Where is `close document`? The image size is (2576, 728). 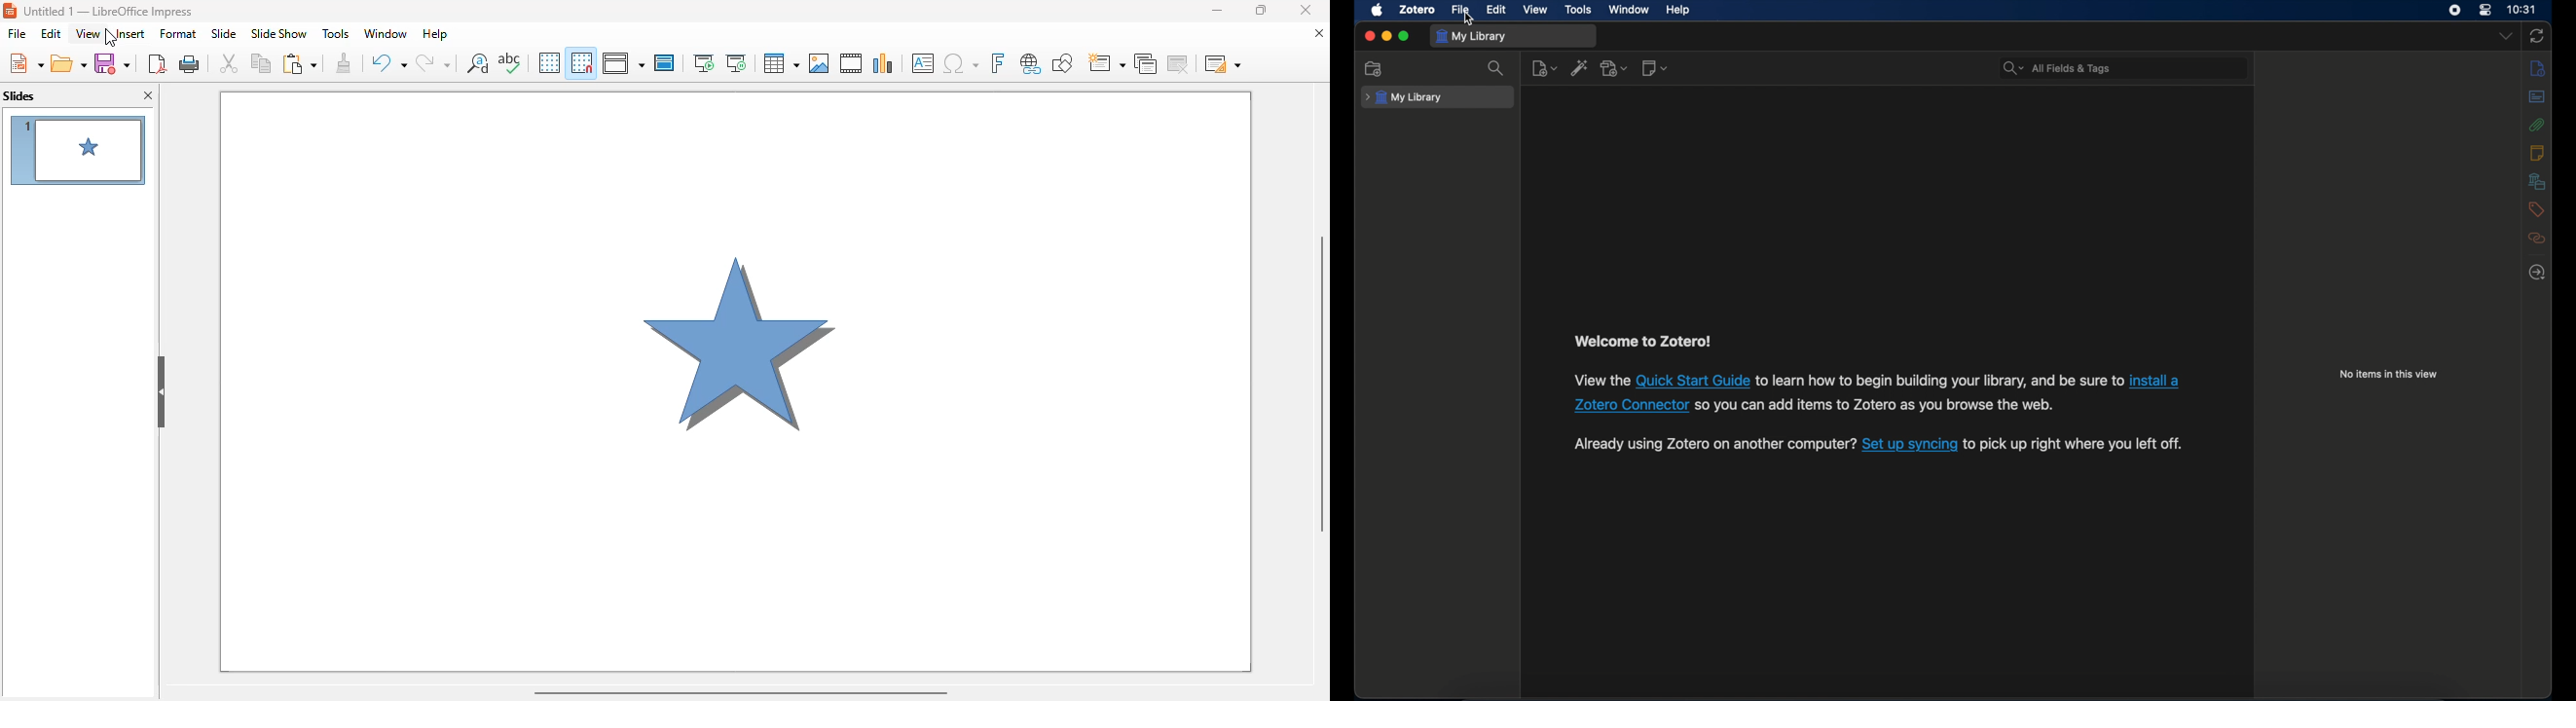 close document is located at coordinates (1319, 32).